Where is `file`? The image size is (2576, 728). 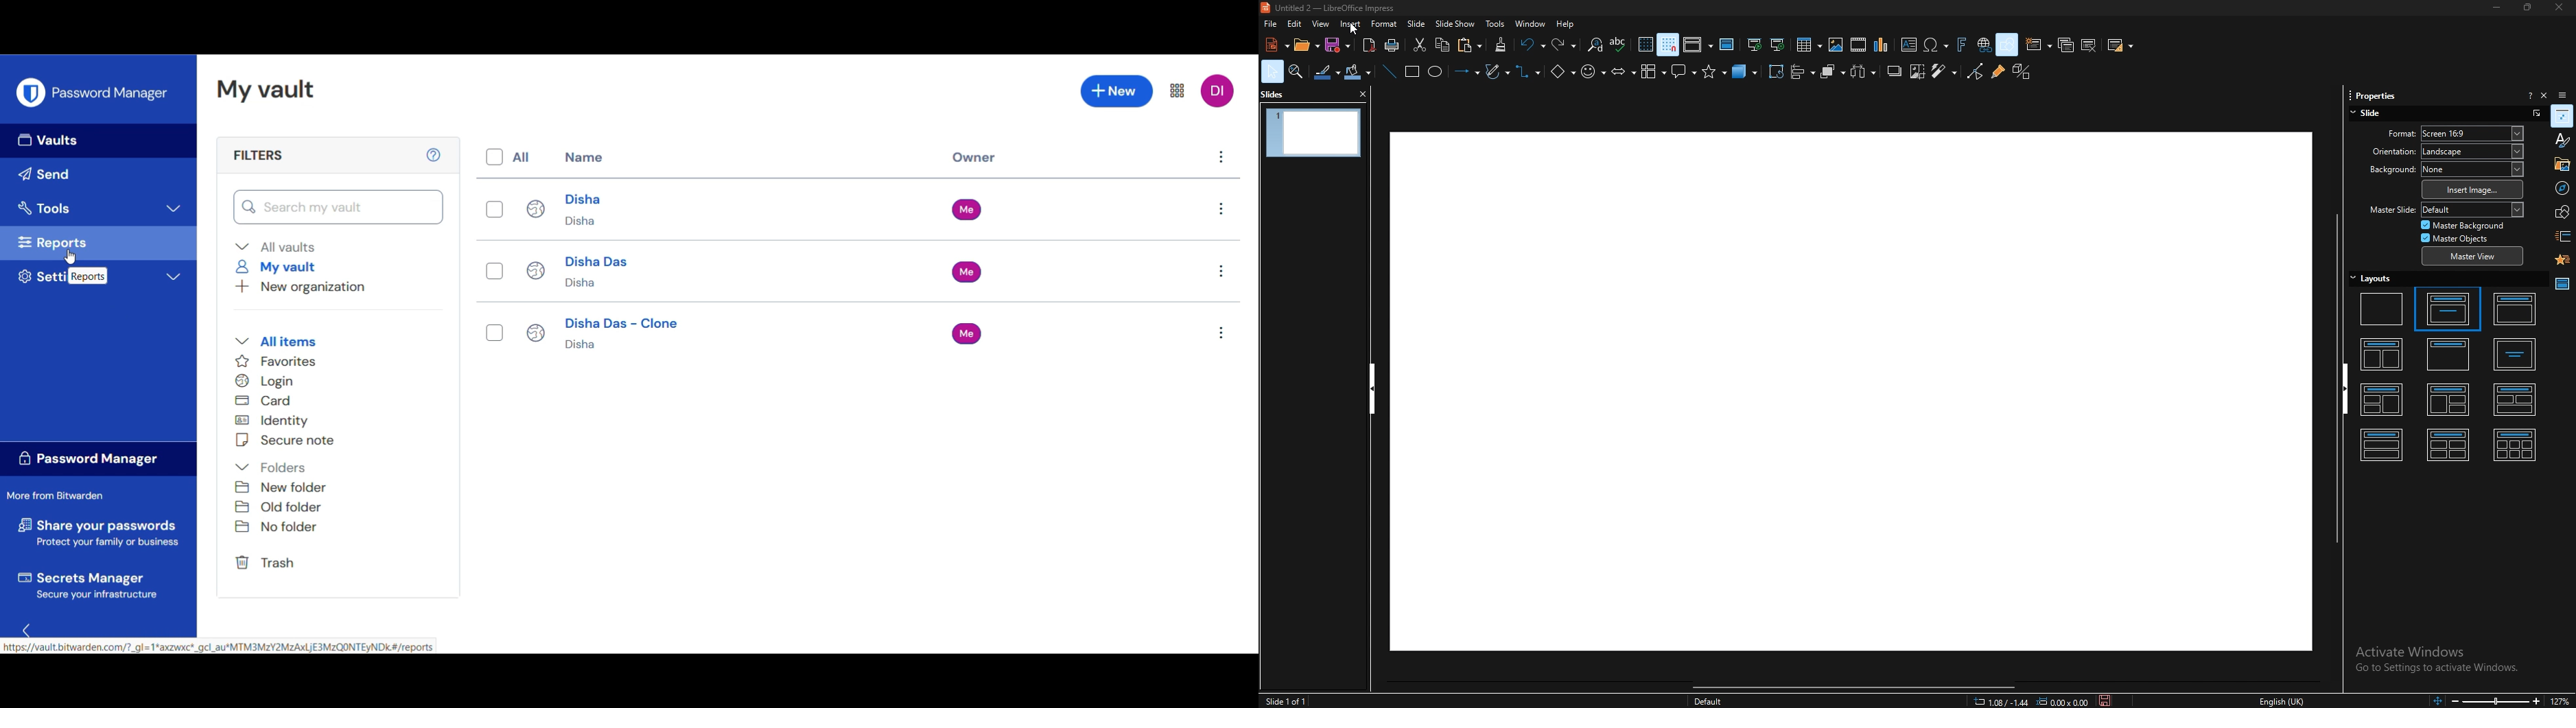
file is located at coordinates (1272, 23).